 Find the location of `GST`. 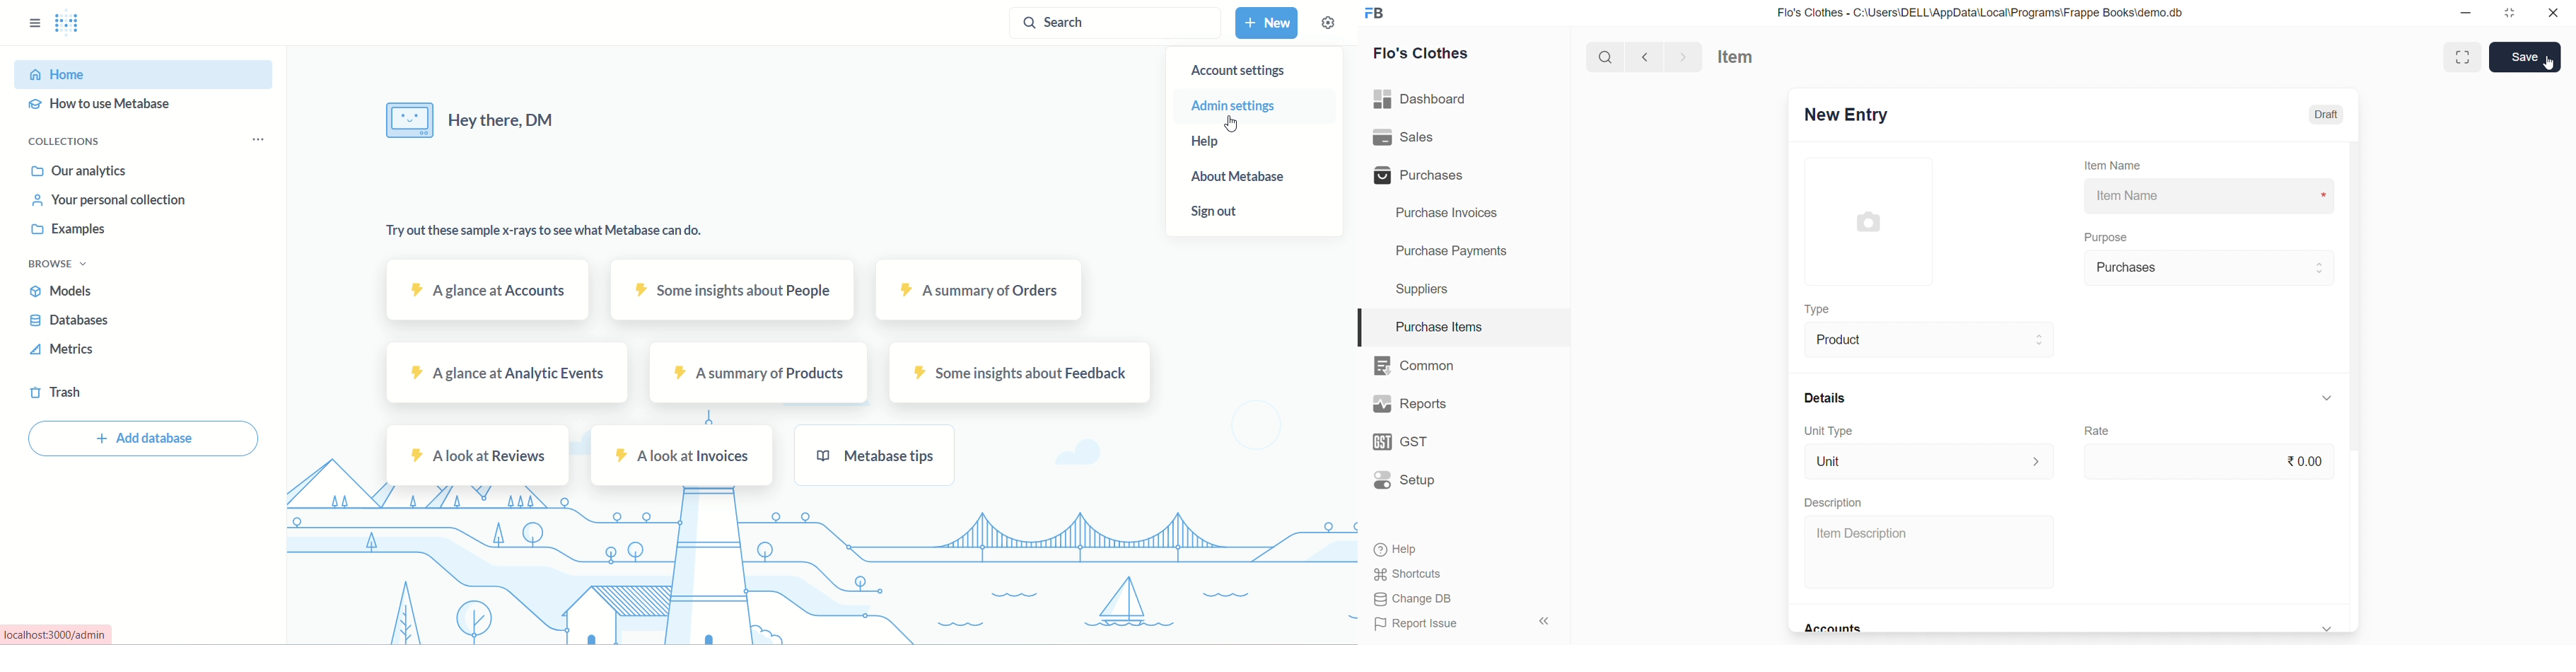

GST is located at coordinates (1417, 444).